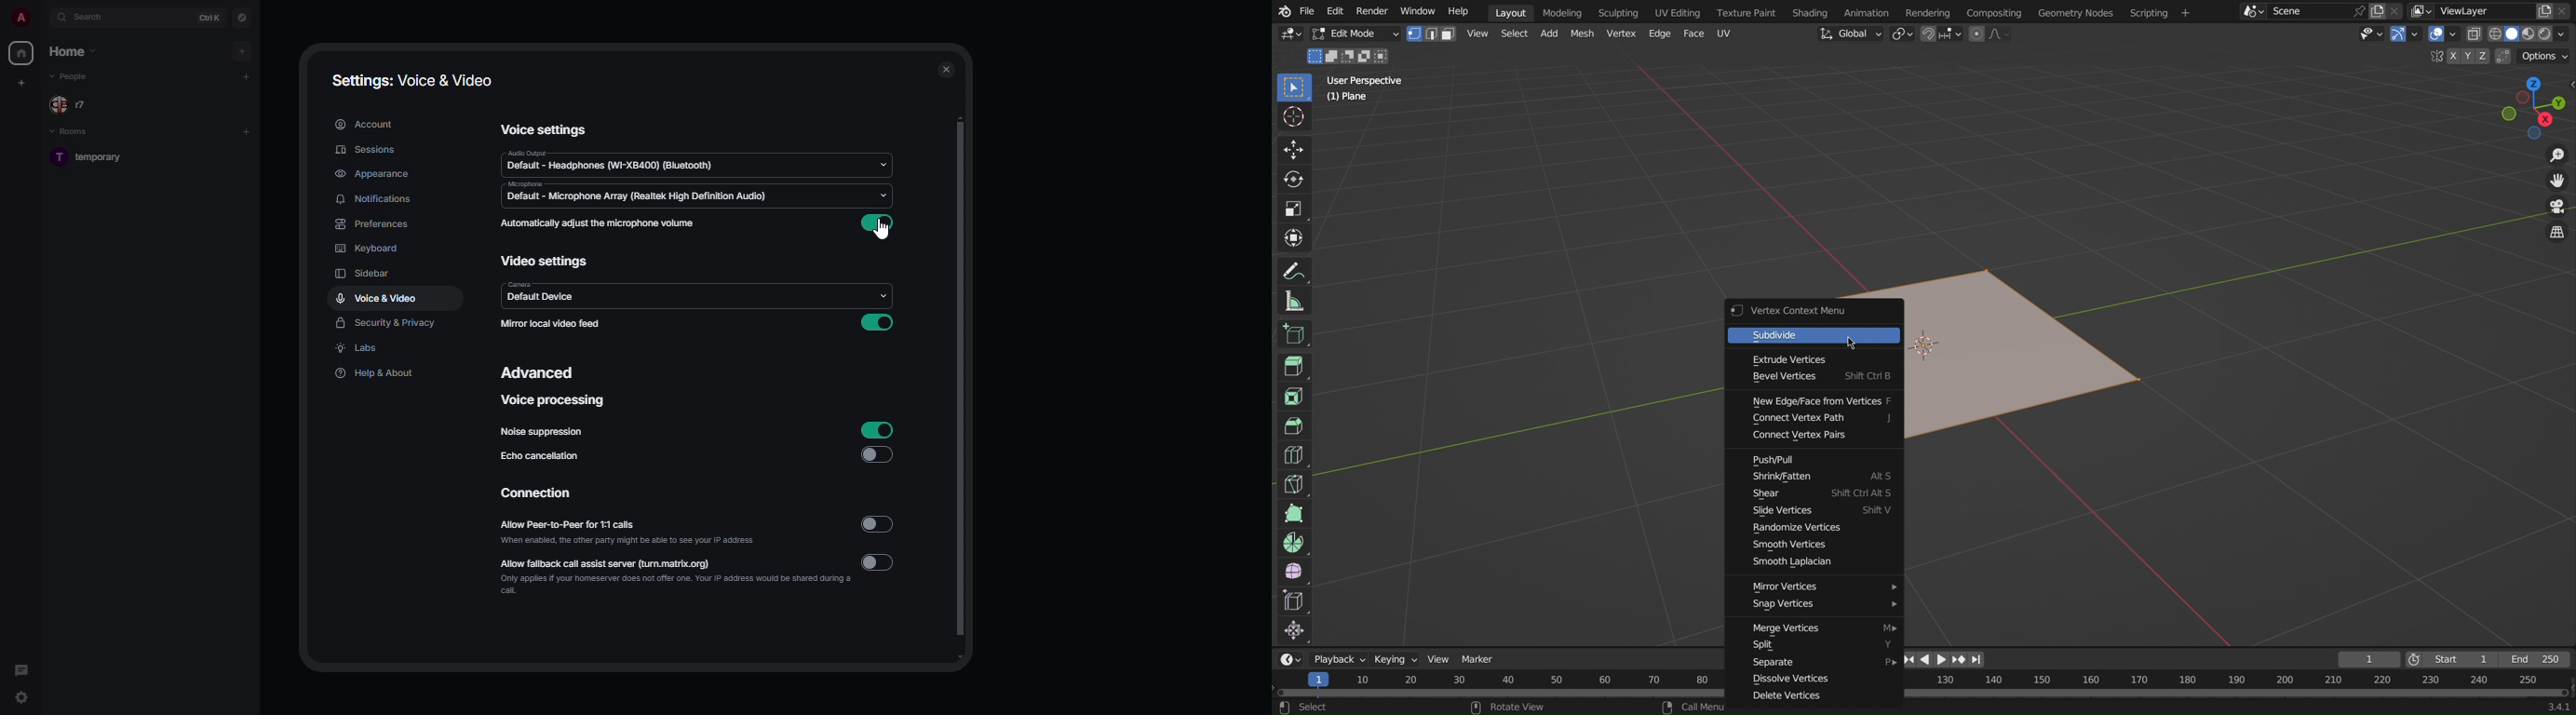 The height and width of the screenshot is (728, 2576). What do you see at coordinates (2544, 57) in the screenshot?
I see `Options` at bounding box center [2544, 57].